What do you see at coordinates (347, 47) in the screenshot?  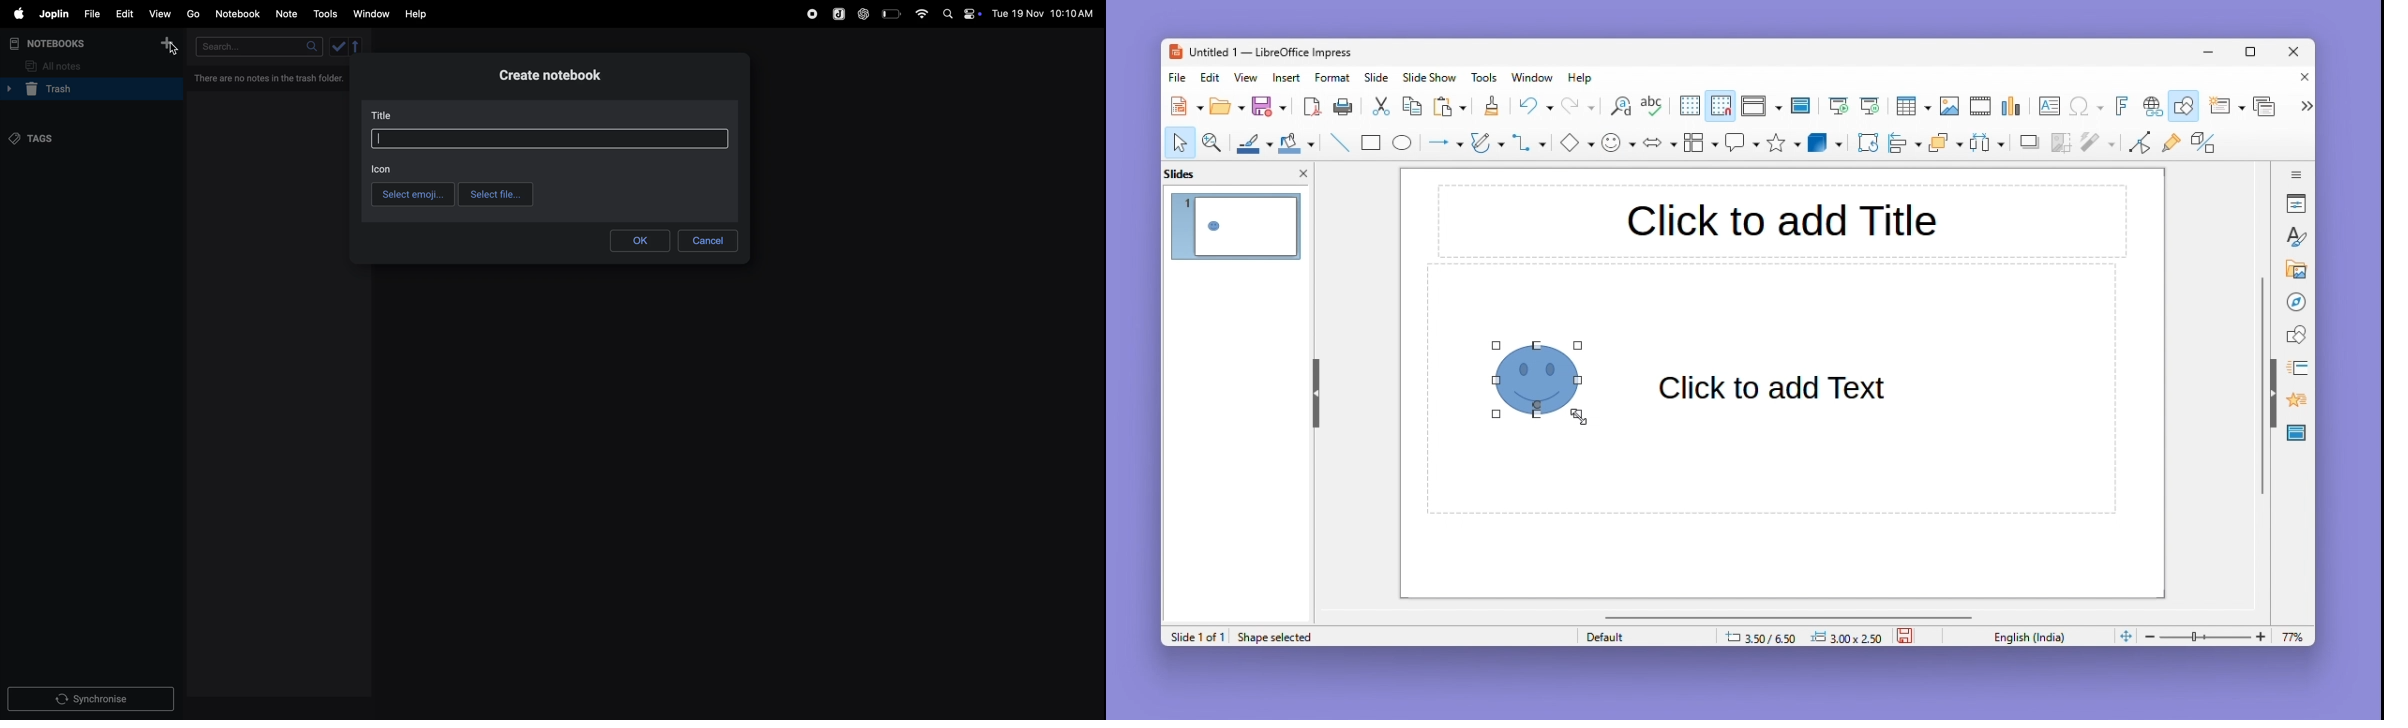 I see `check` at bounding box center [347, 47].